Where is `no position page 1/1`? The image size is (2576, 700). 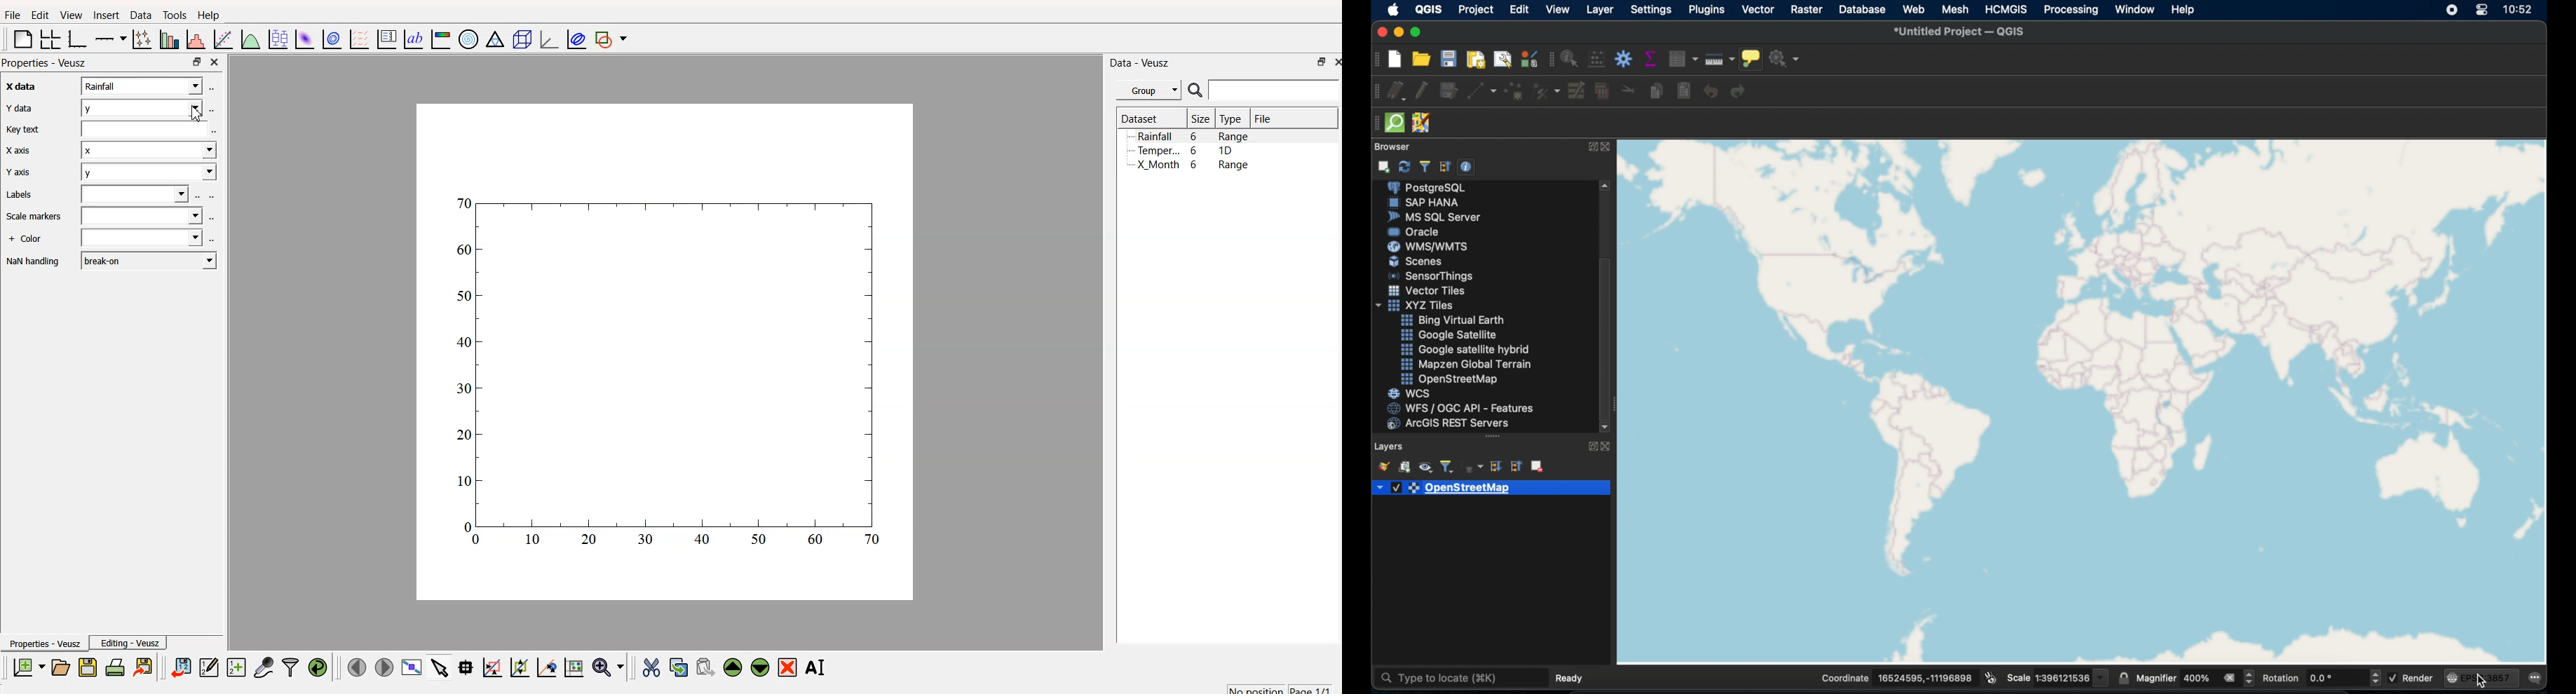 no position page 1/1 is located at coordinates (1279, 686).